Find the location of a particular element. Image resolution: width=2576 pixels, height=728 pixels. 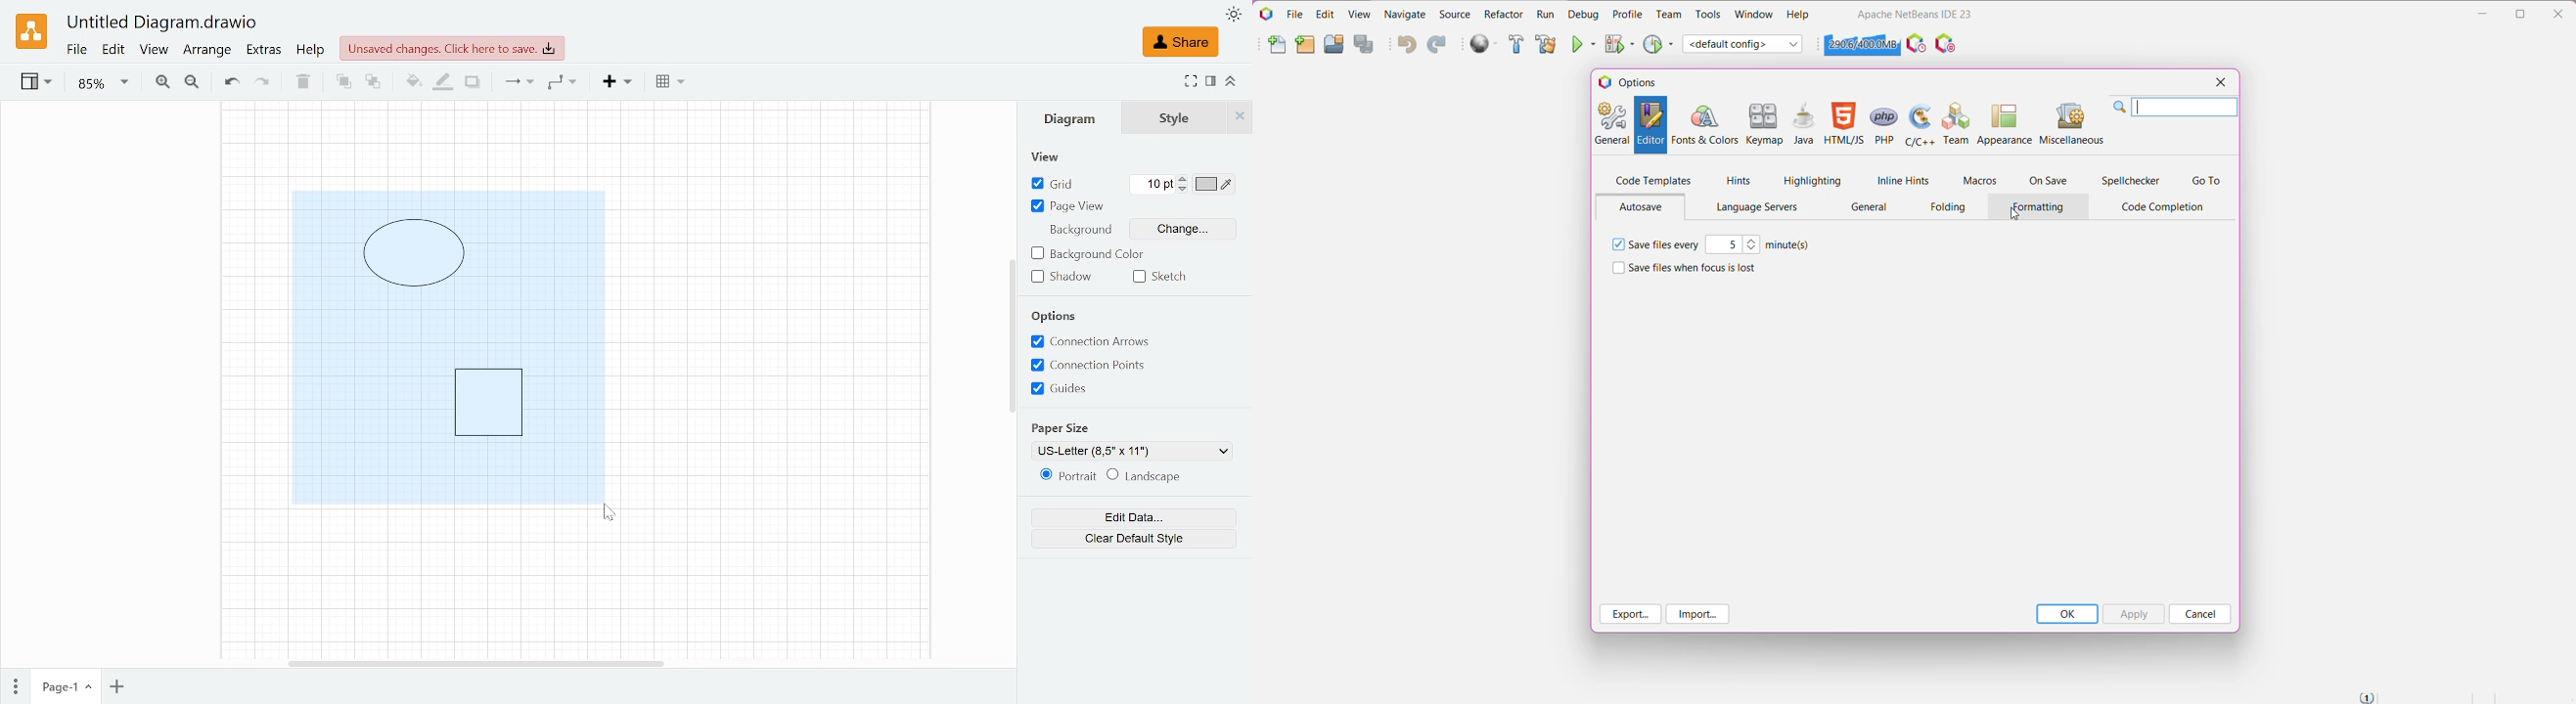

Guides is located at coordinates (1066, 389).